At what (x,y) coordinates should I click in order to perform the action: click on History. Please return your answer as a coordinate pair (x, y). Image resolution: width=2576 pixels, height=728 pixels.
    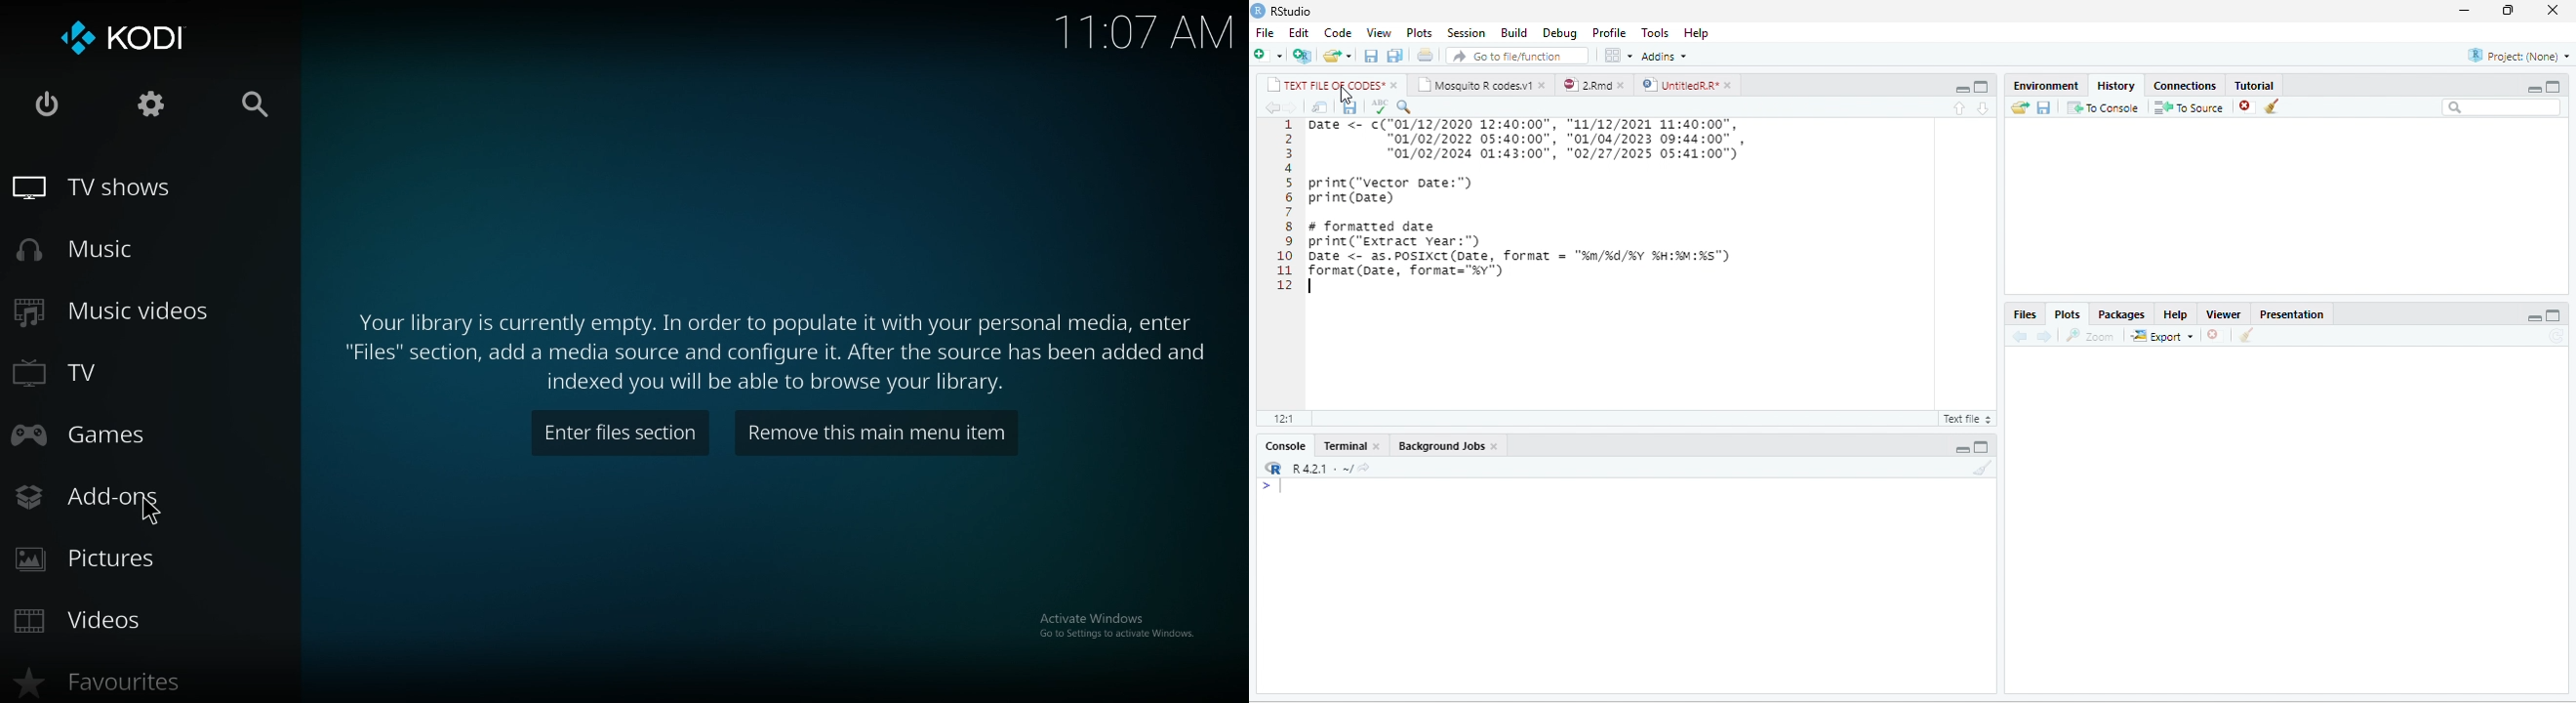
    Looking at the image, I should click on (2116, 87).